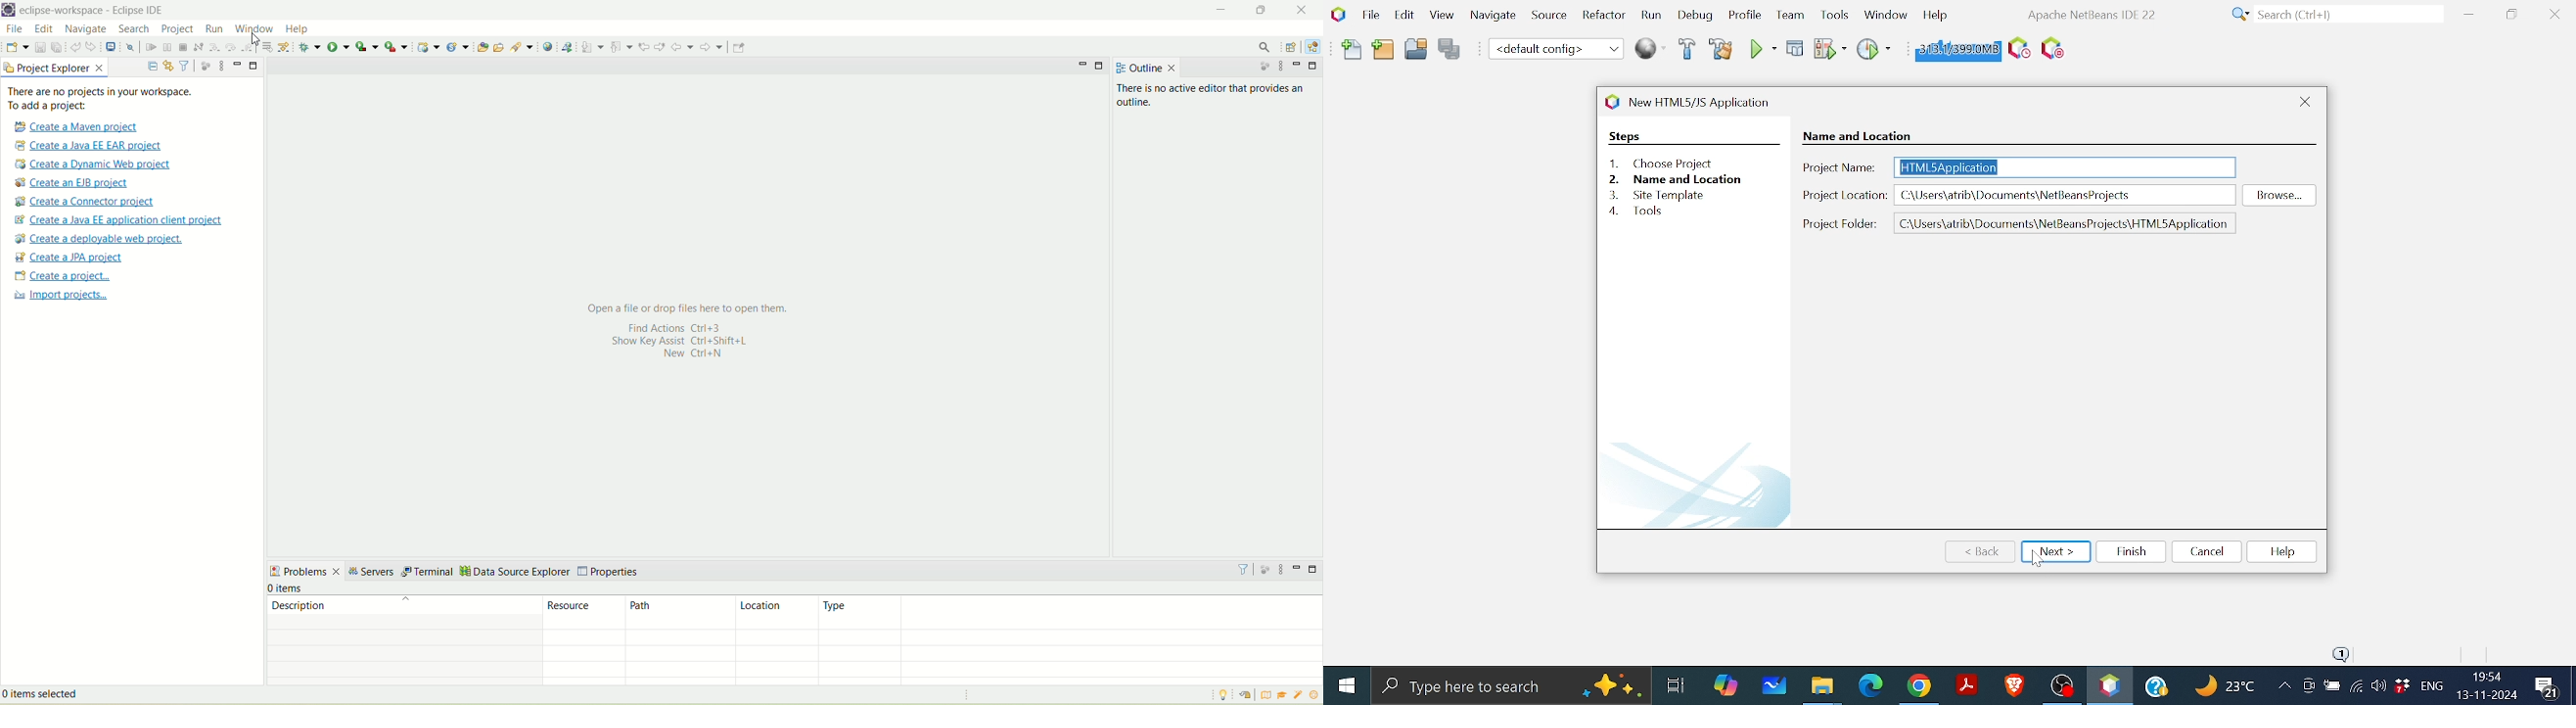  I want to click on navigate, so click(85, 30).